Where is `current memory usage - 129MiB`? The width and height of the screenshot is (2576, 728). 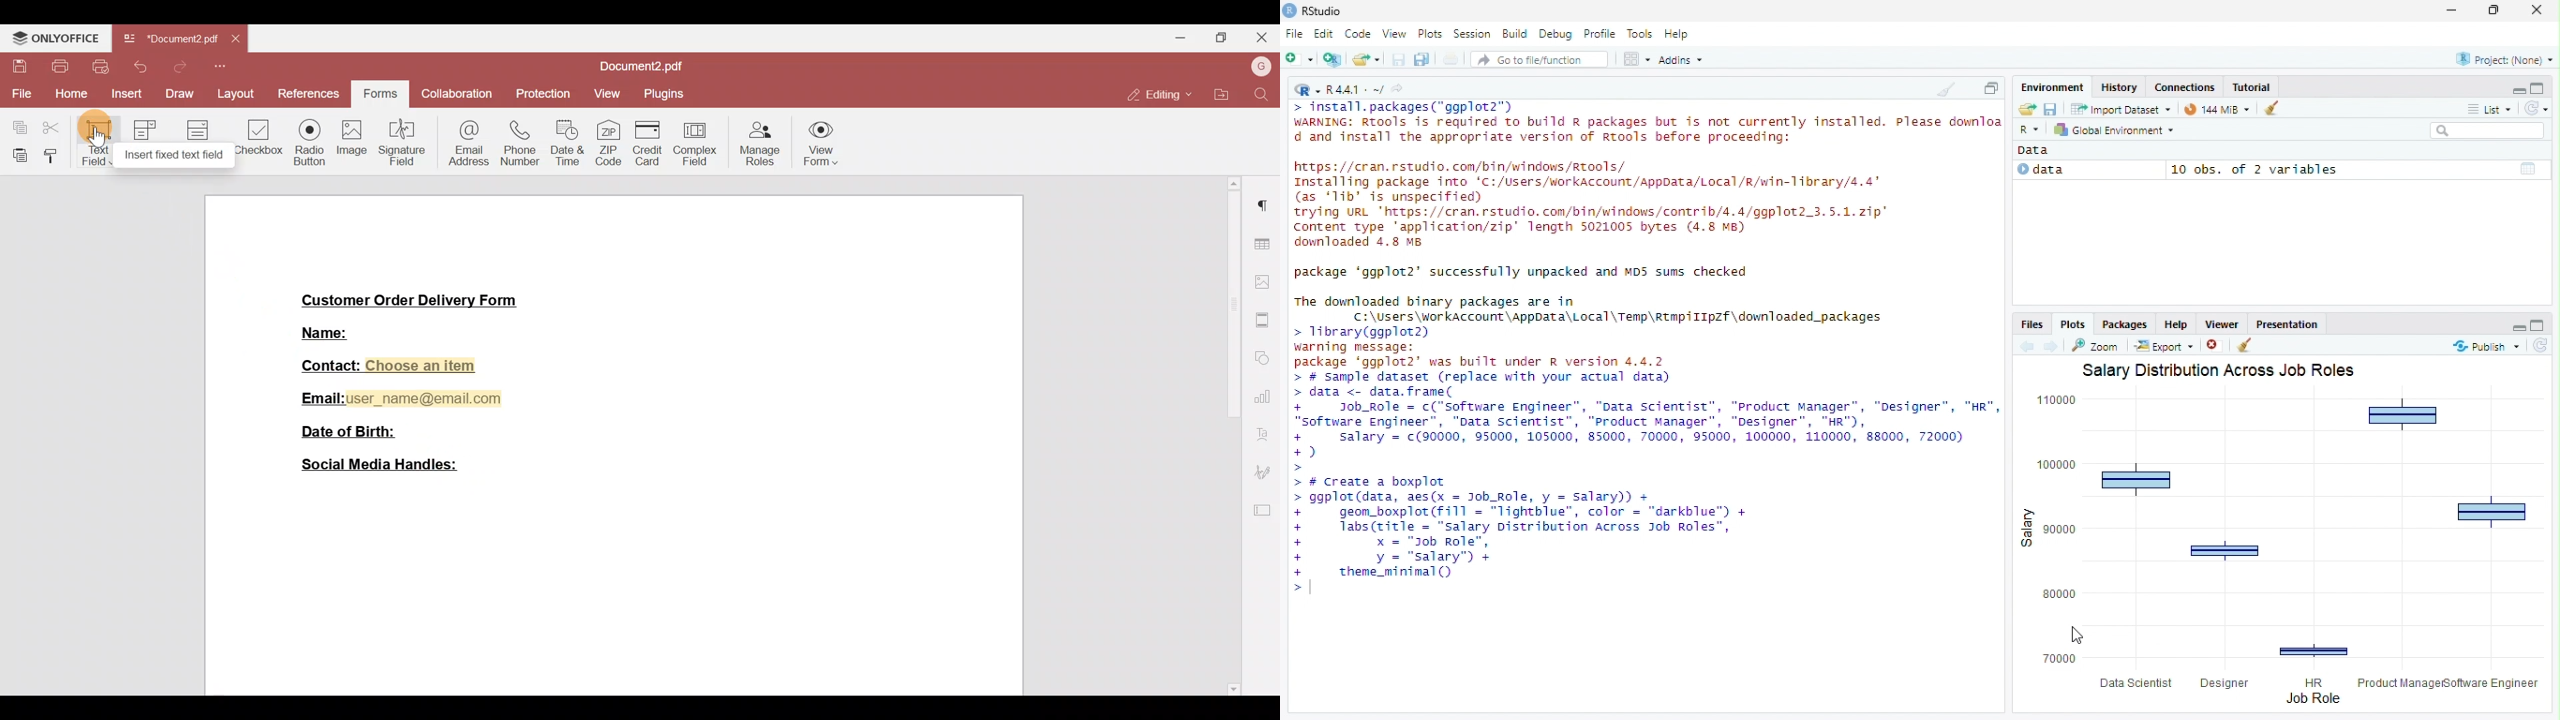
current memory usage - 129MiB is located at coordinates (2217, 109).